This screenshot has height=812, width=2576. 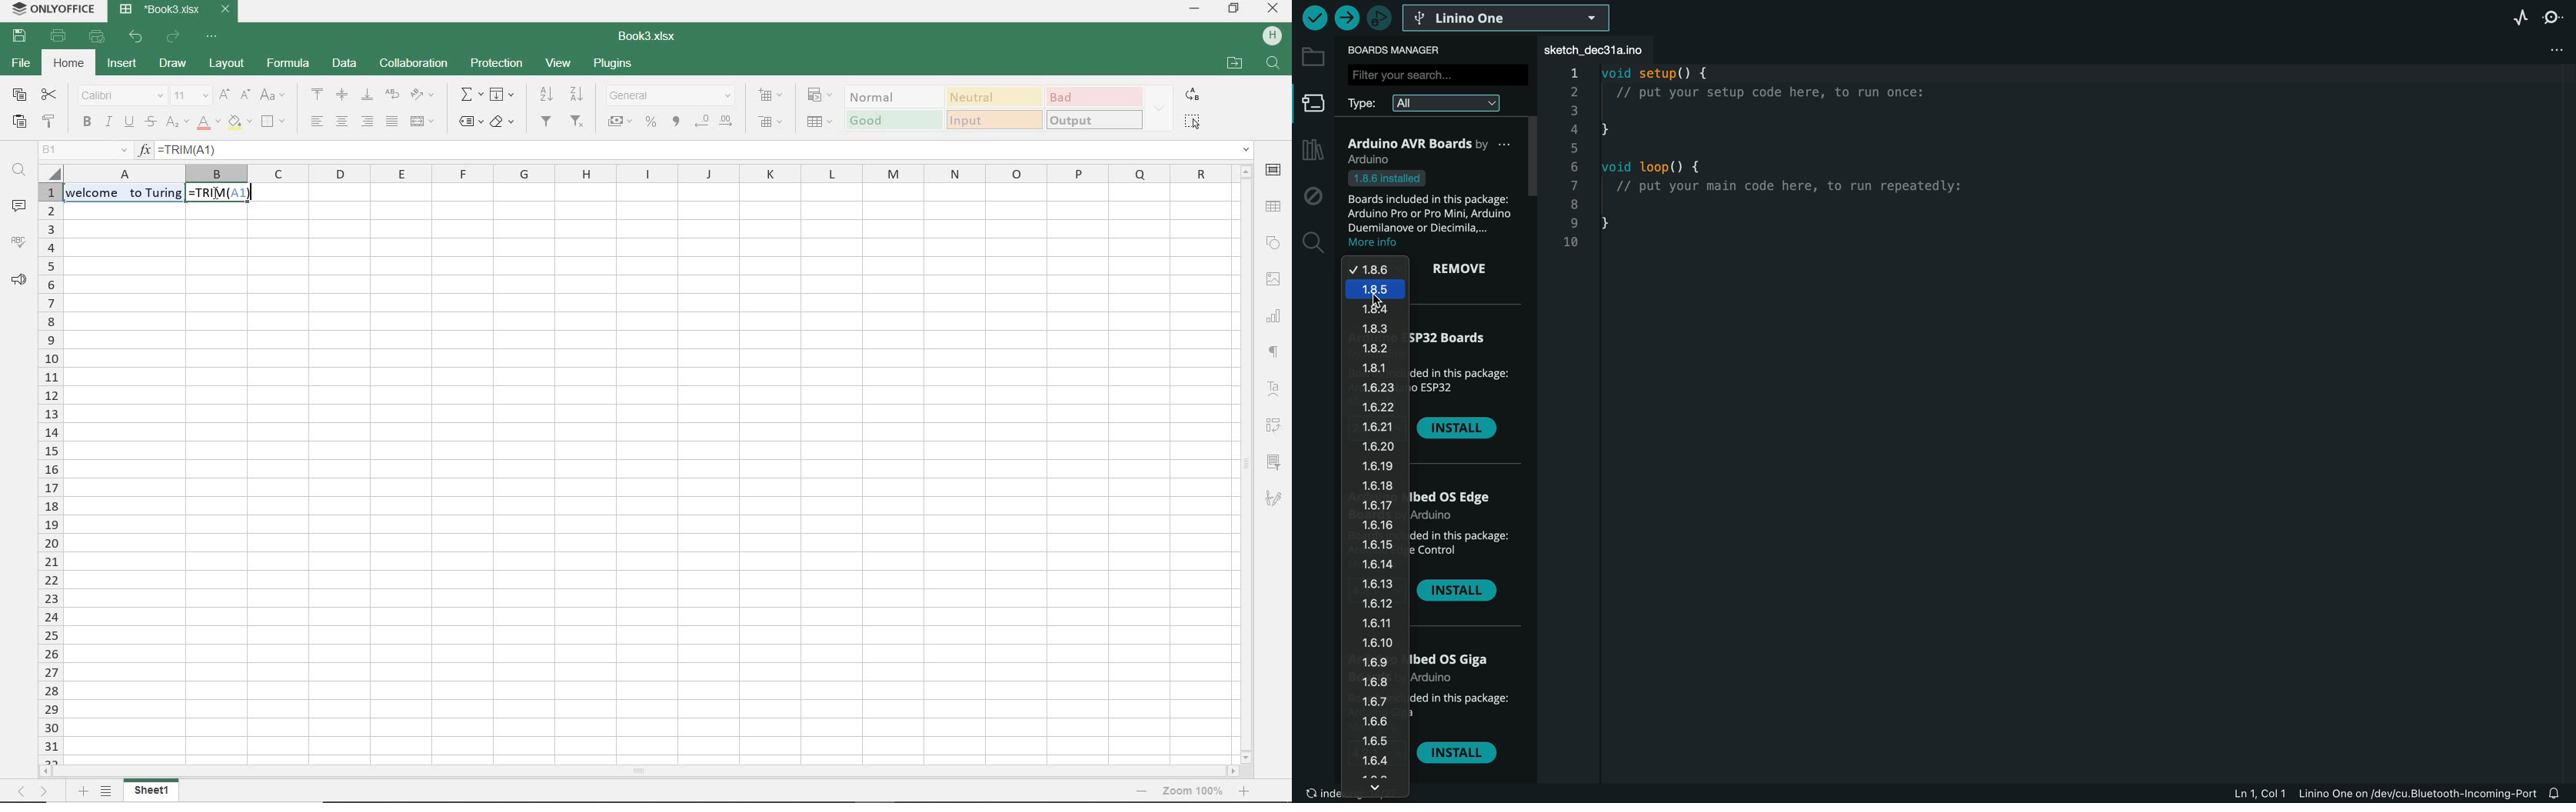 What do you see at coordinates (547, 122) in the screenshot?
I see `filters` at bounding box center [547, 122].